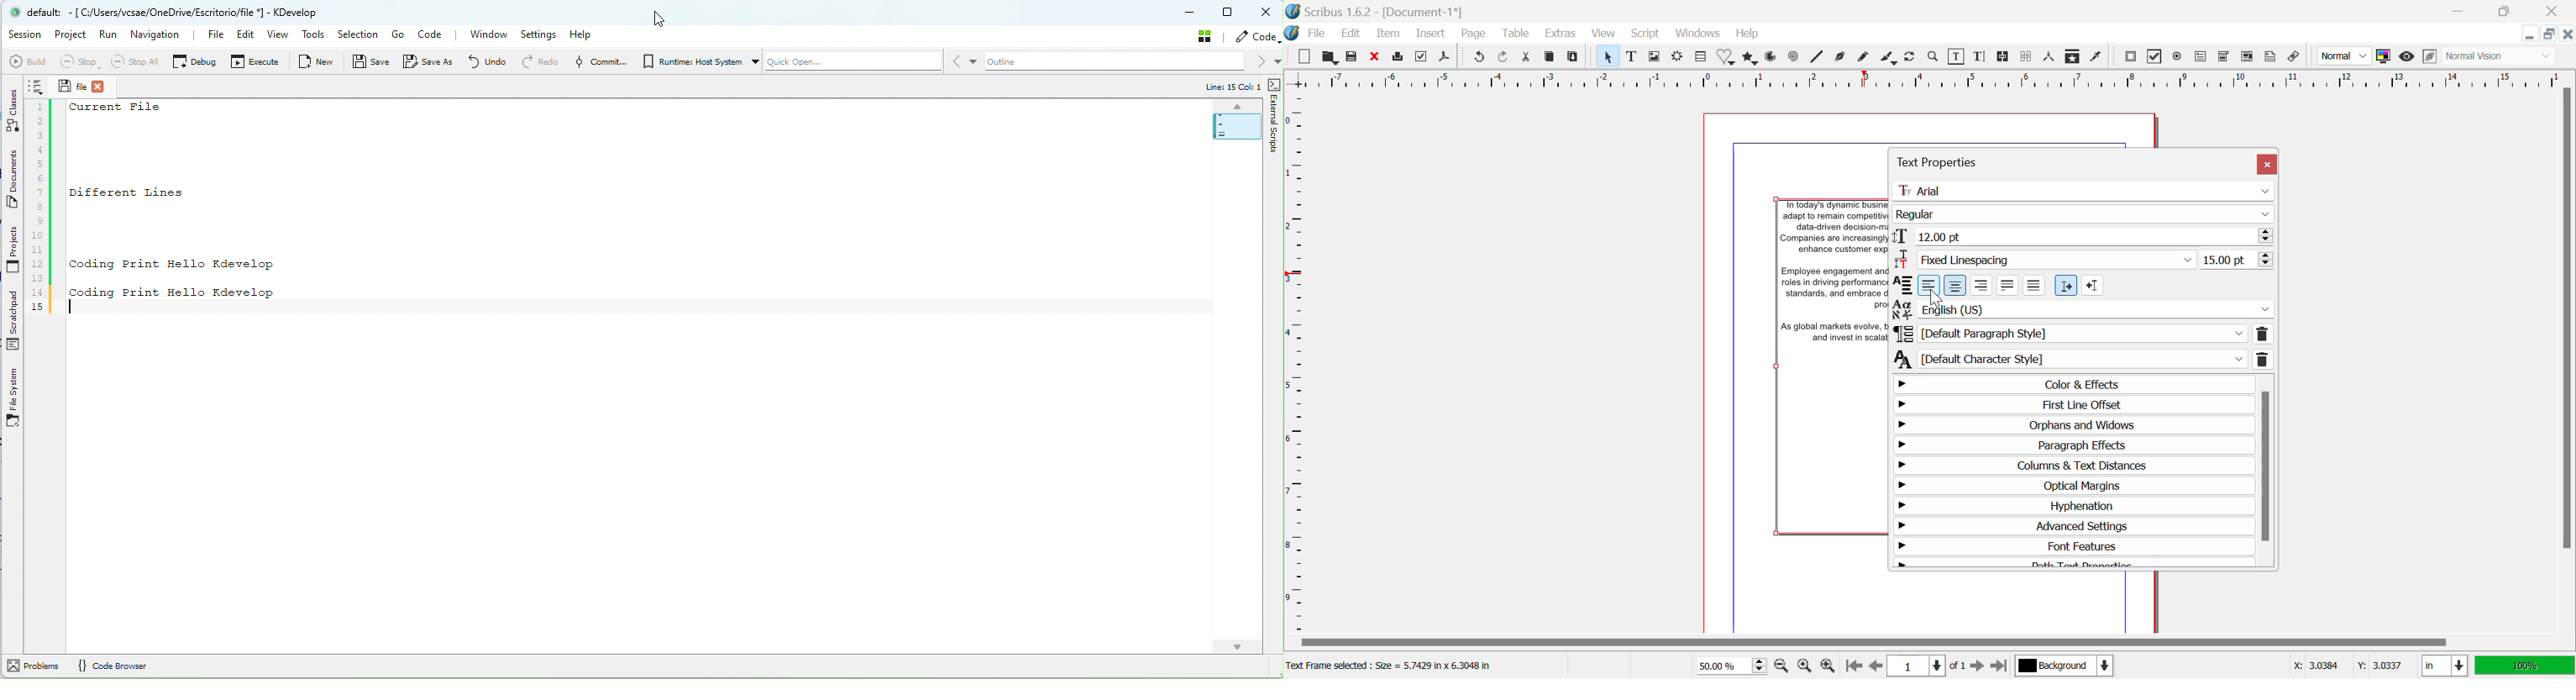  What do you see at coordinates (1890, 58) in the screenshot?
I see `Calligraphic Line` at bounding box center [1890, 58].